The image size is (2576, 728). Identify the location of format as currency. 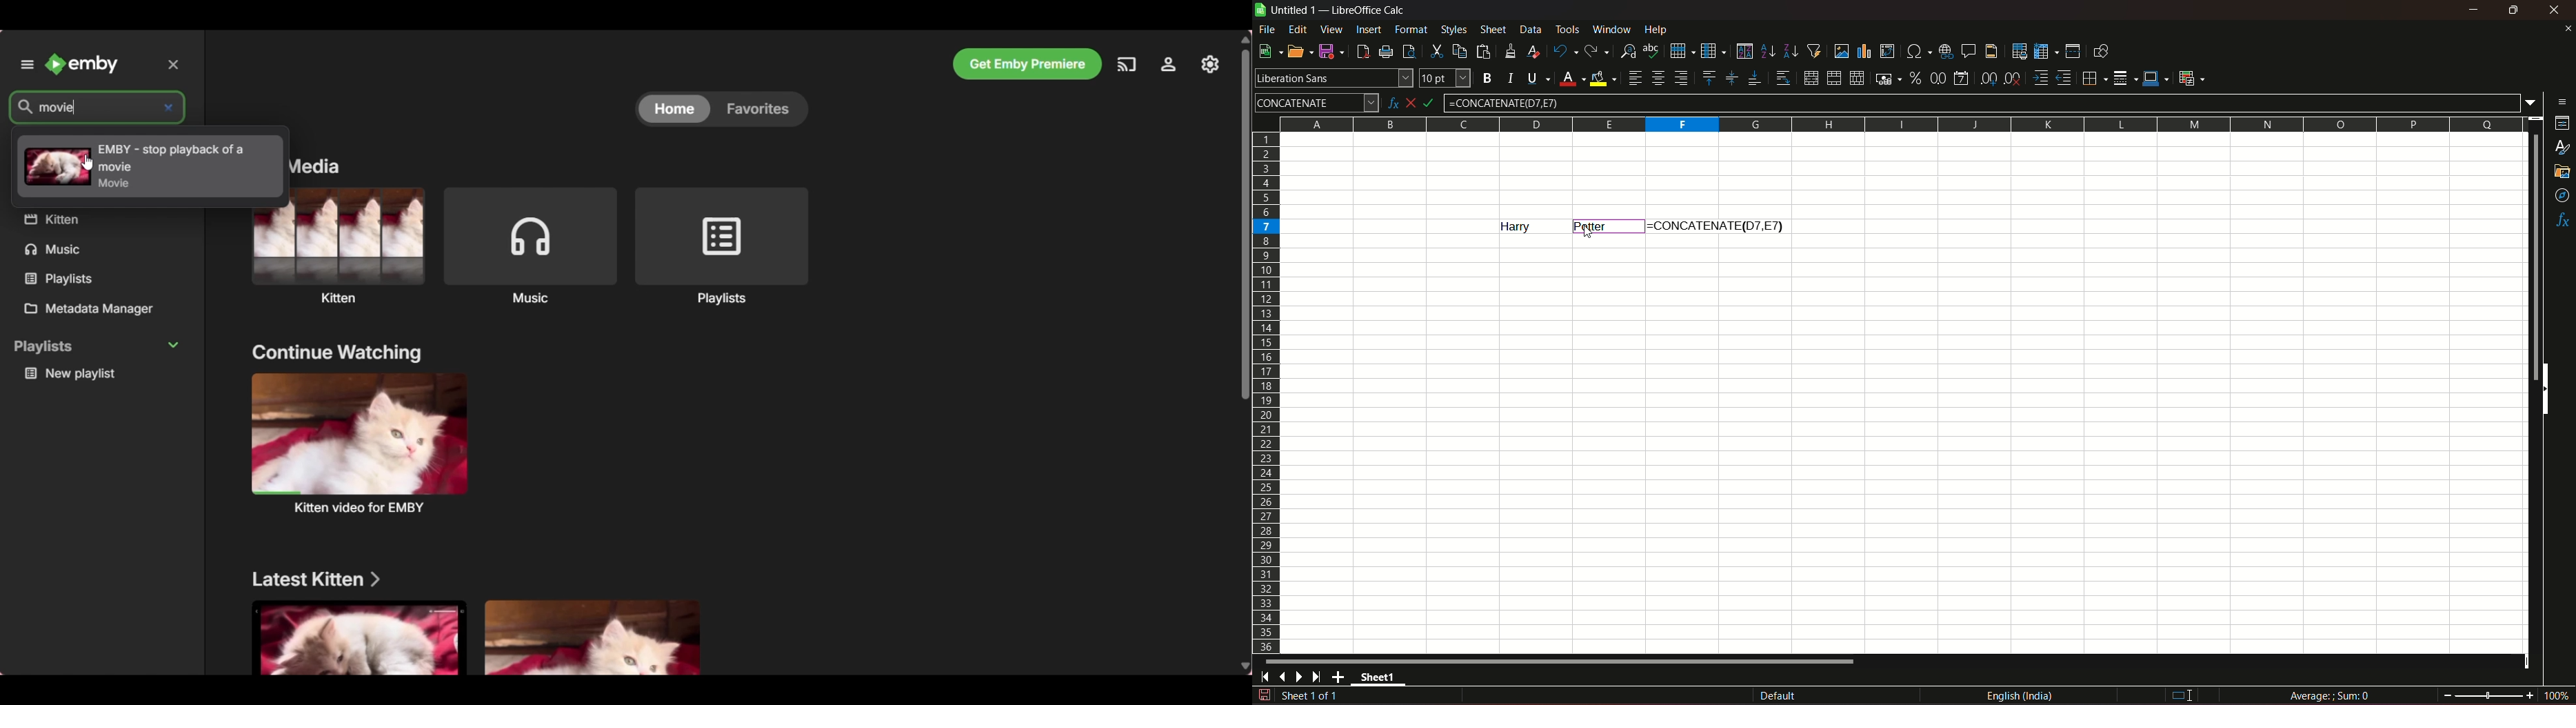
(1887, 79).